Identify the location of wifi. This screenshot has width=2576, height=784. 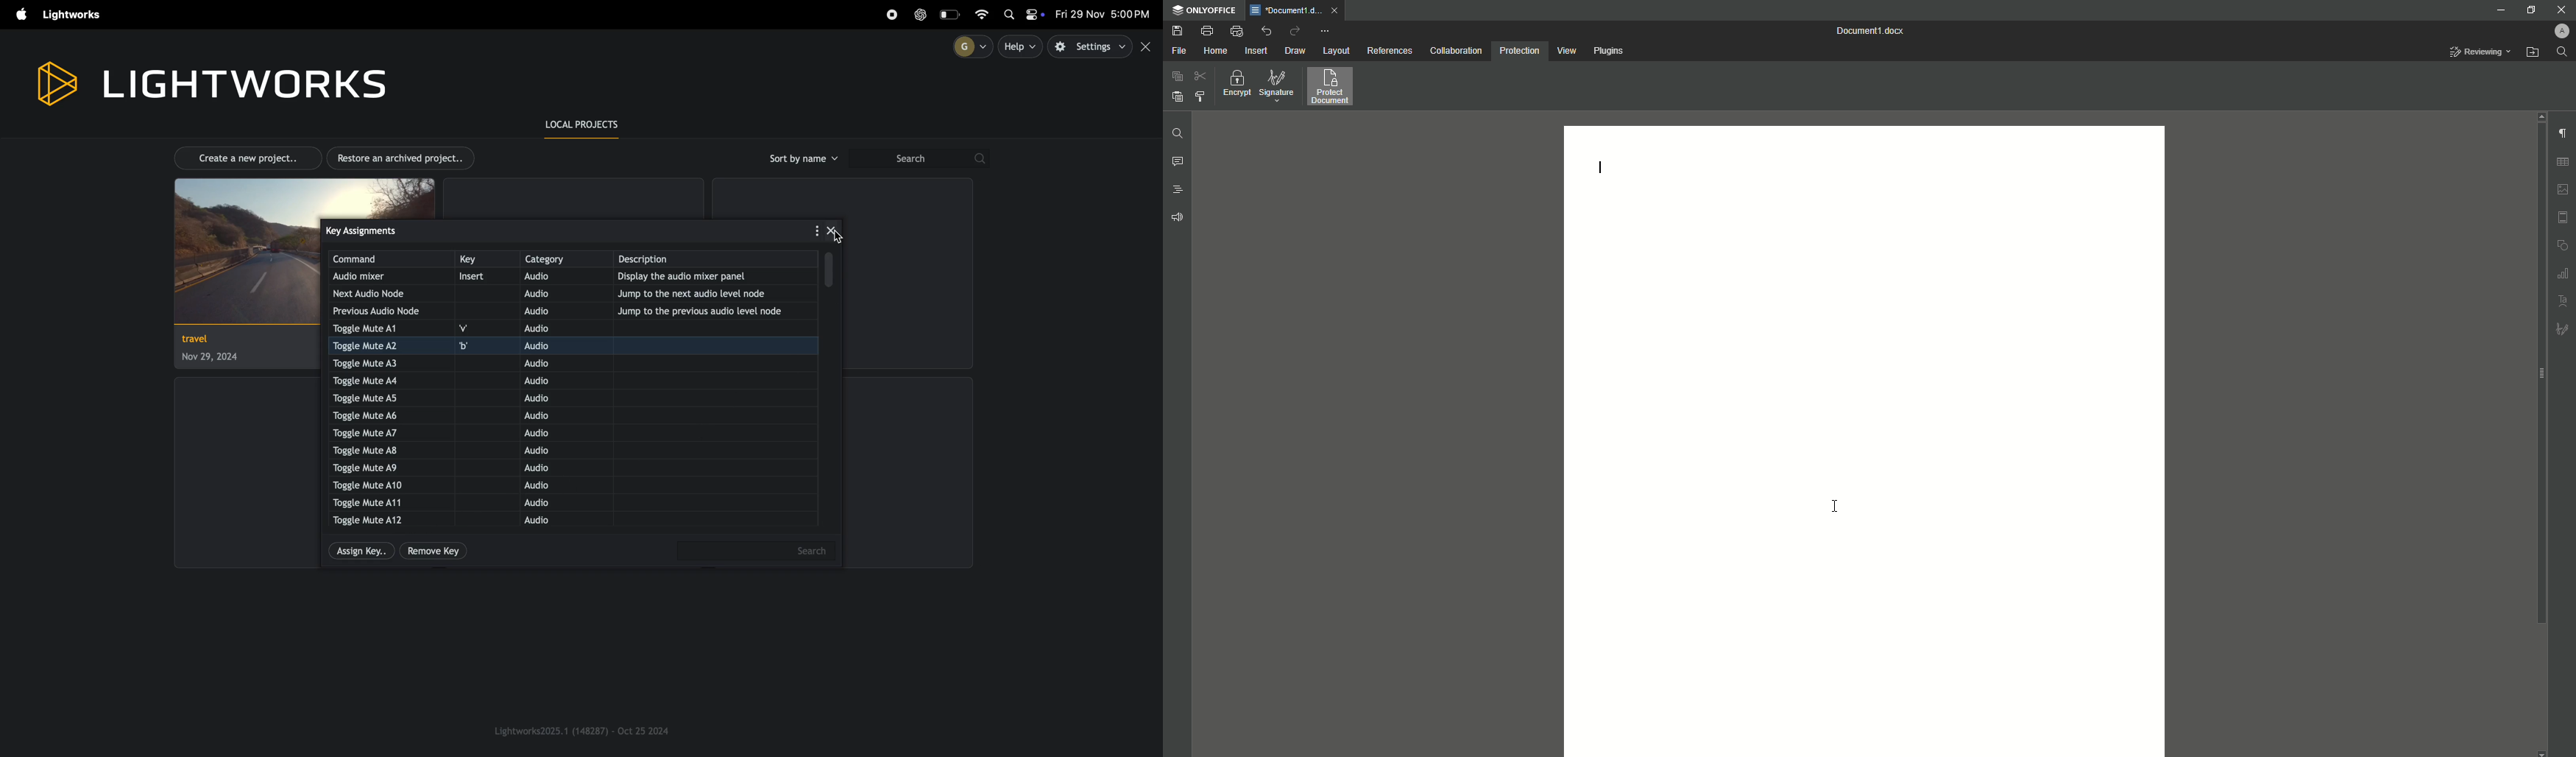
(987, 13).